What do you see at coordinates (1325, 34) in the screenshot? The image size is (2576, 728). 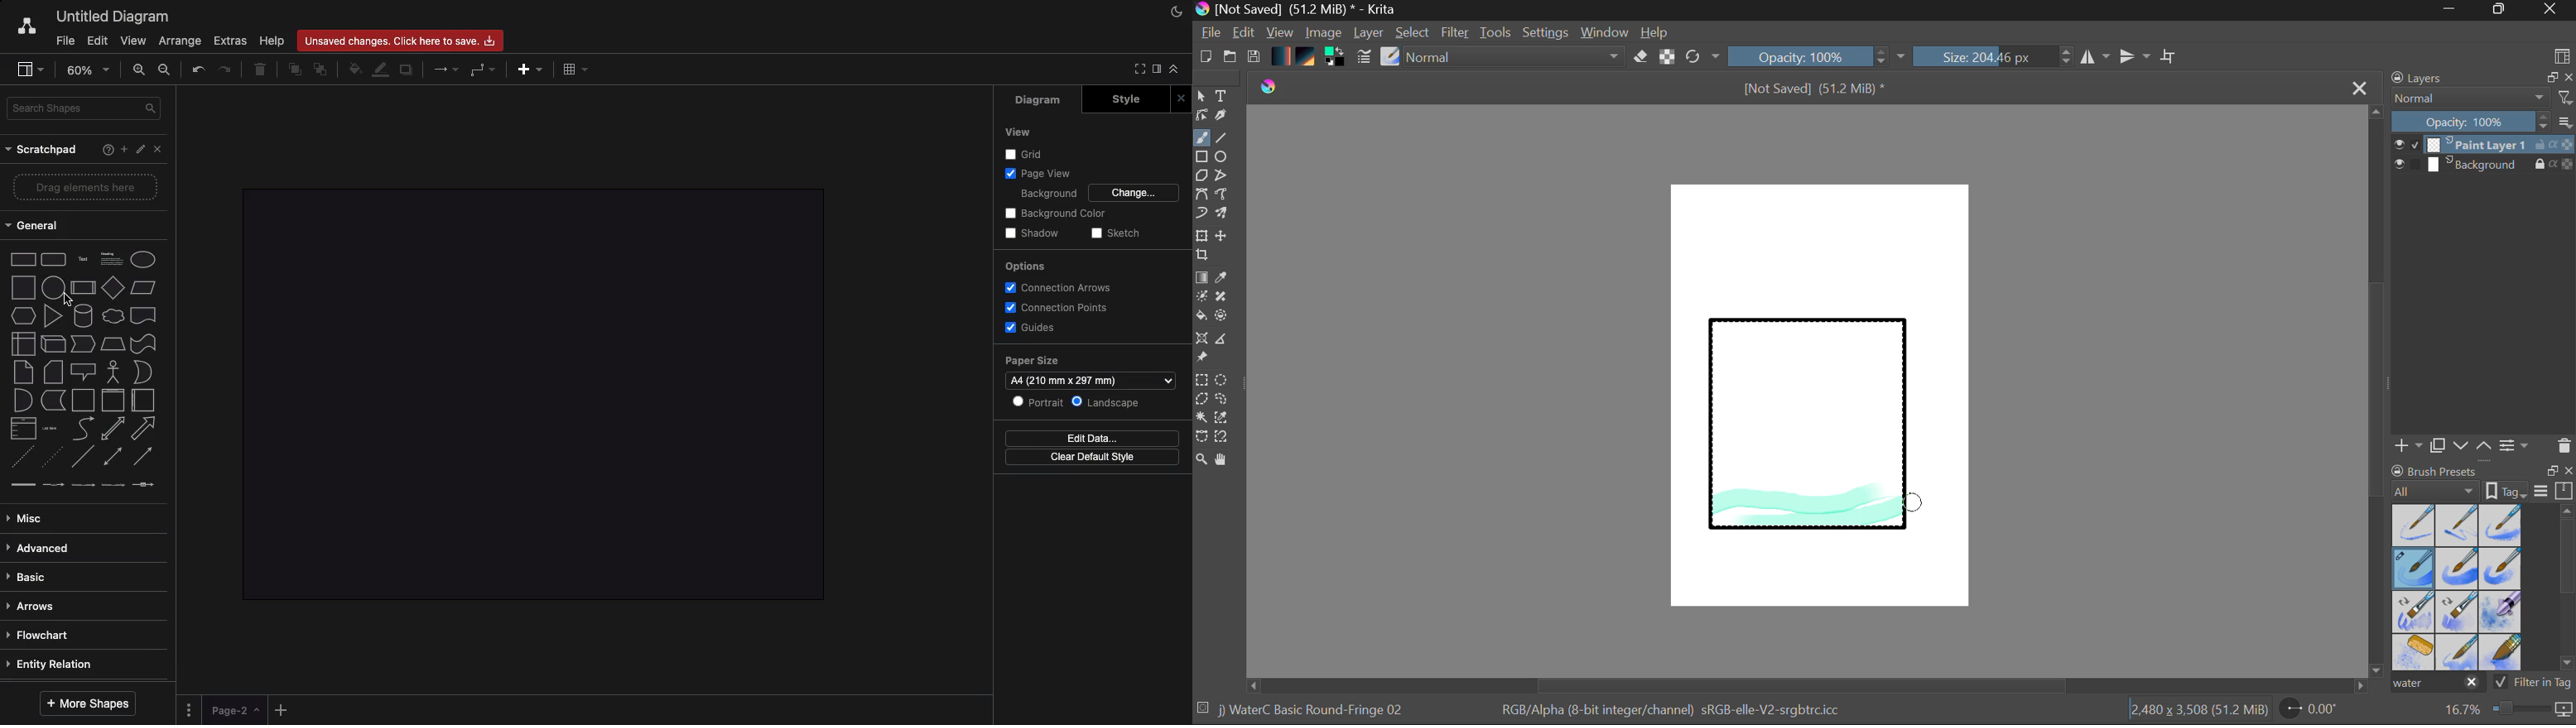 I see `Image` at bounding box center [1325, 34].